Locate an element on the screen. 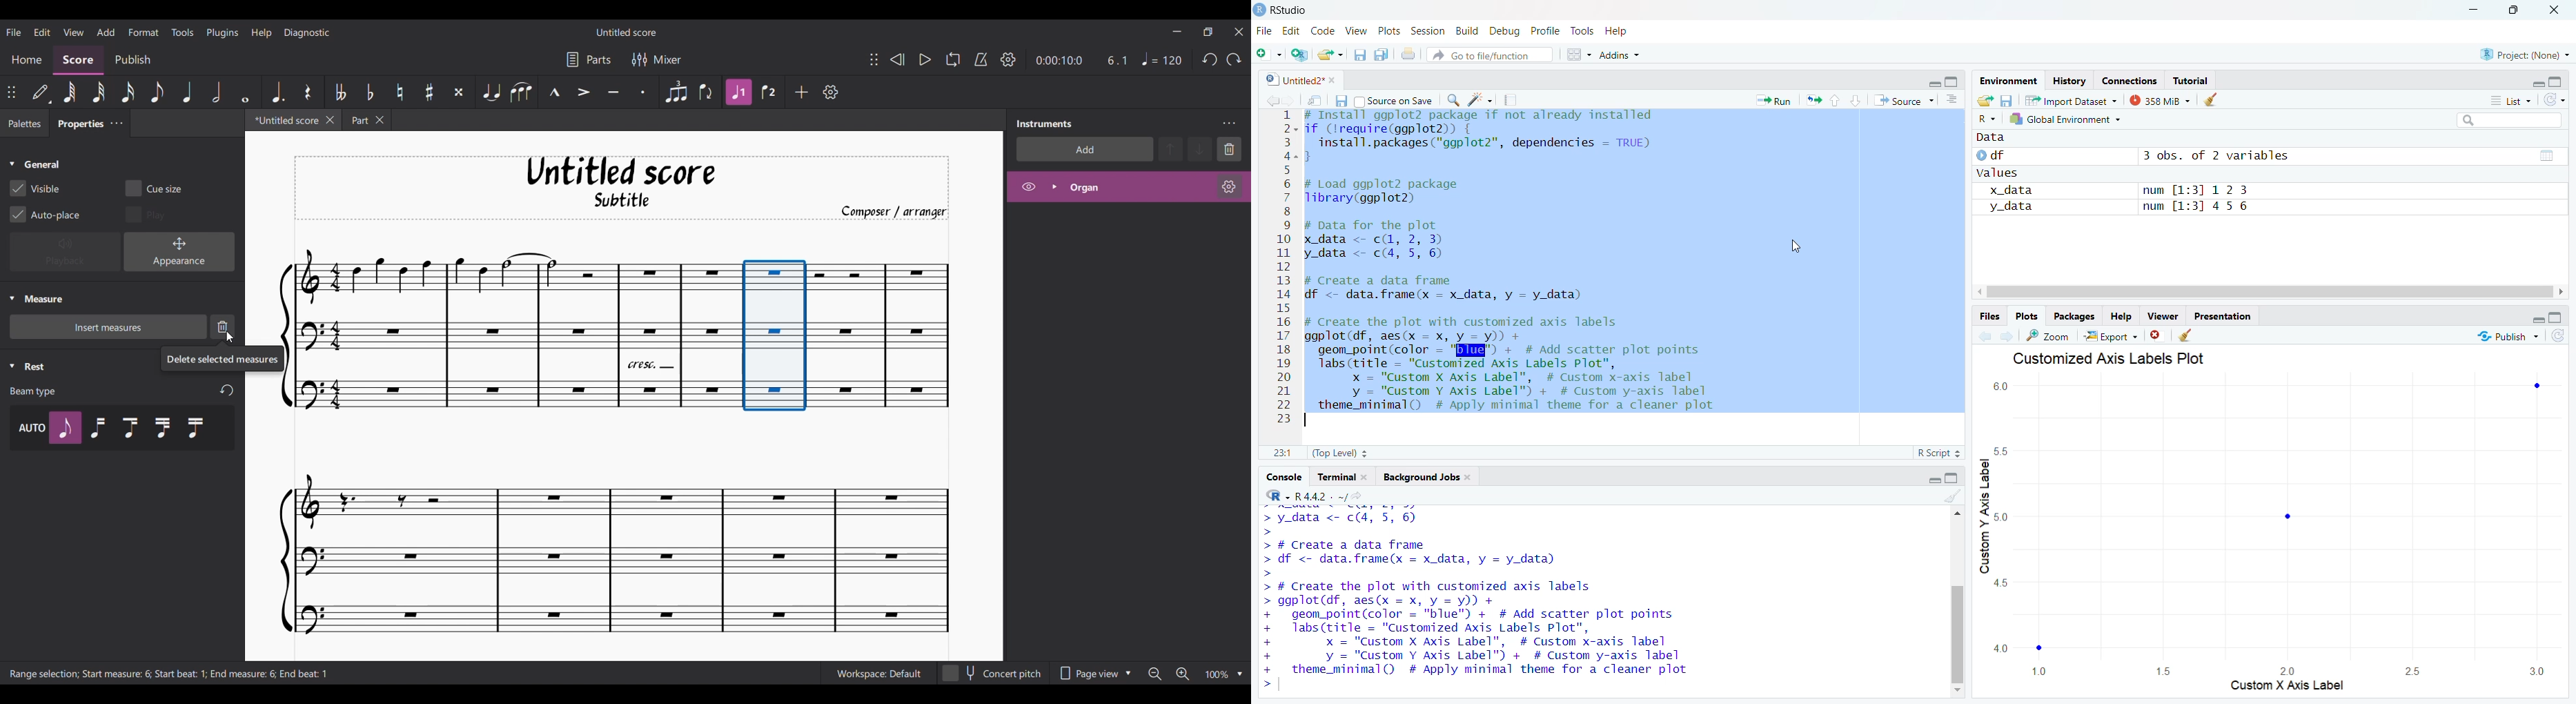 The image size is (2576, 728). minimise is located at coordinates (2470, 8).